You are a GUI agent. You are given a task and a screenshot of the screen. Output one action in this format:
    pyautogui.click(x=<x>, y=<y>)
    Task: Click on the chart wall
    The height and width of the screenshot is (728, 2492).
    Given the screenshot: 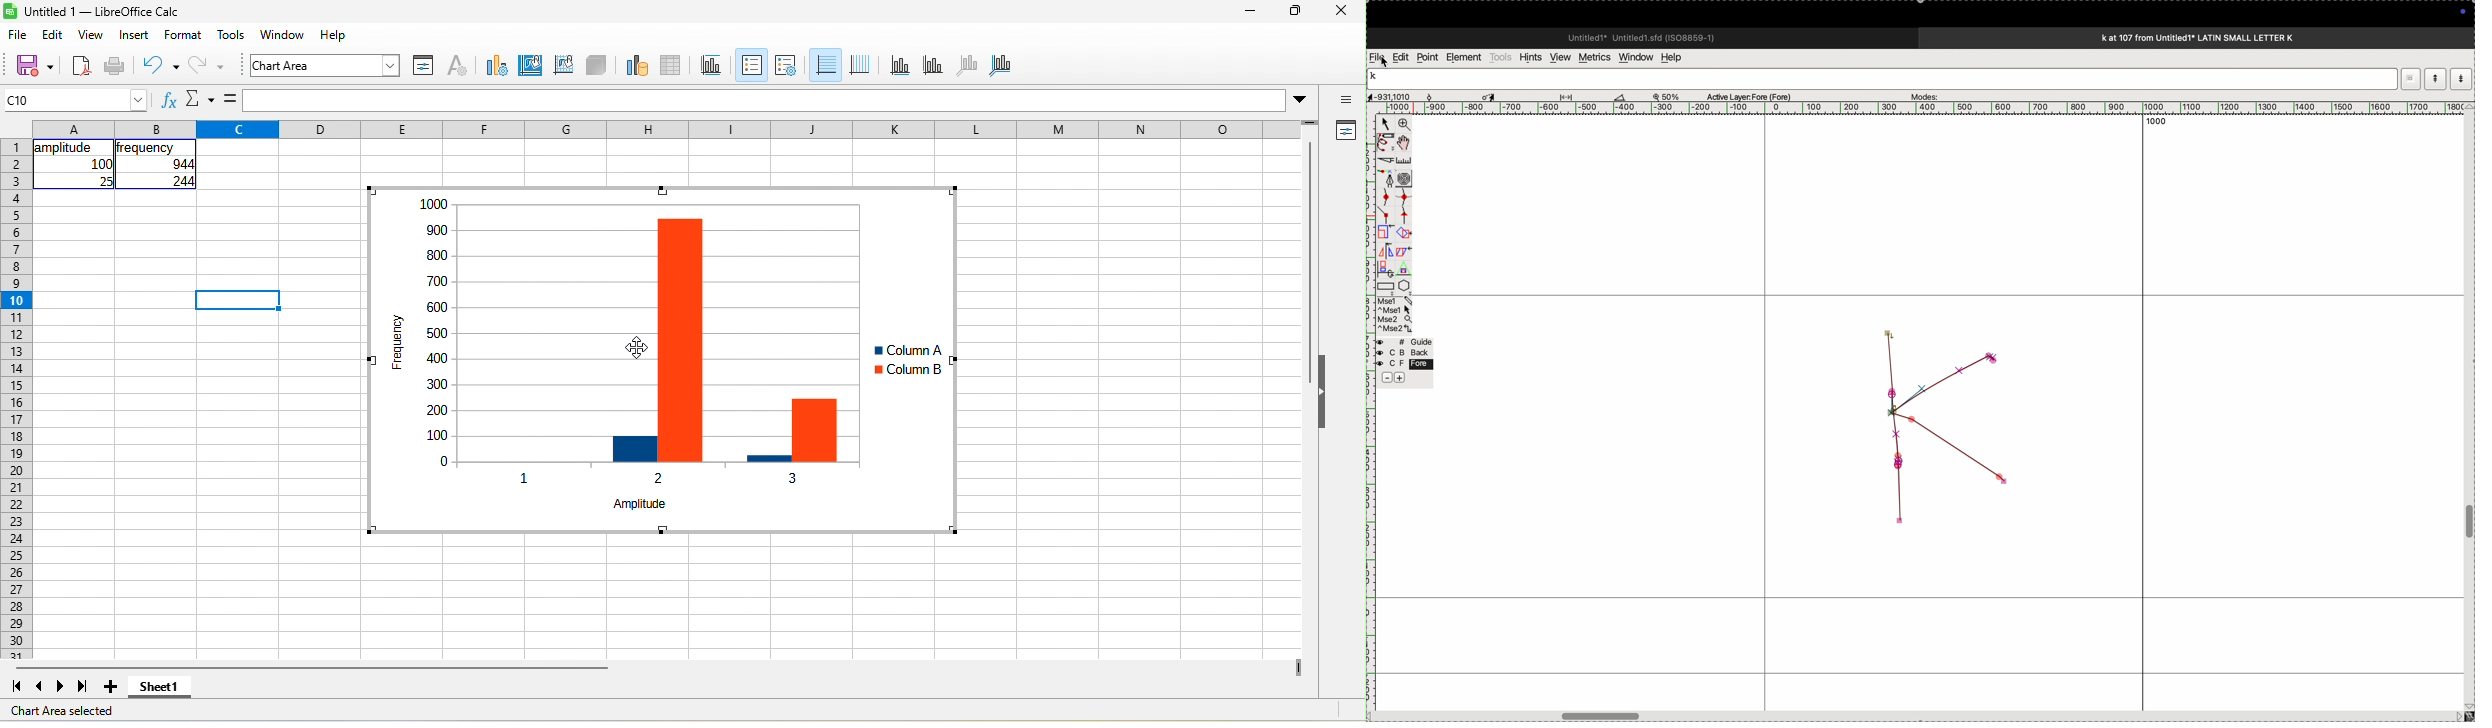 What is the action you would take?
    pyautogui.click(x=563, y=66)
    